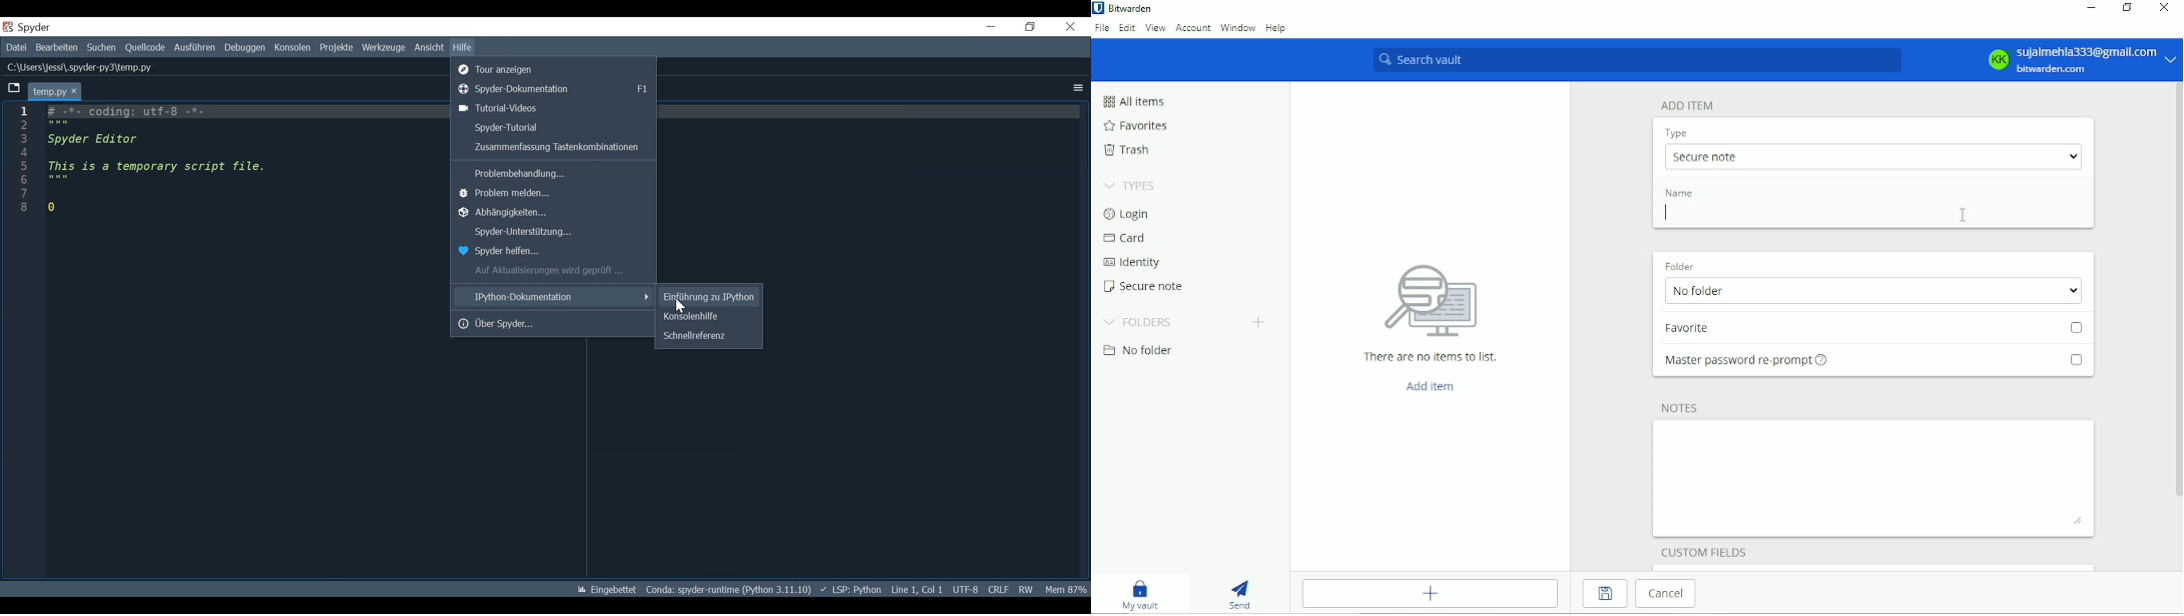 The image size is (2184, 616). What do you see at coordinates (1604, 594) in the screenshot?
I see `Save` at bounding box center [1604, 594].